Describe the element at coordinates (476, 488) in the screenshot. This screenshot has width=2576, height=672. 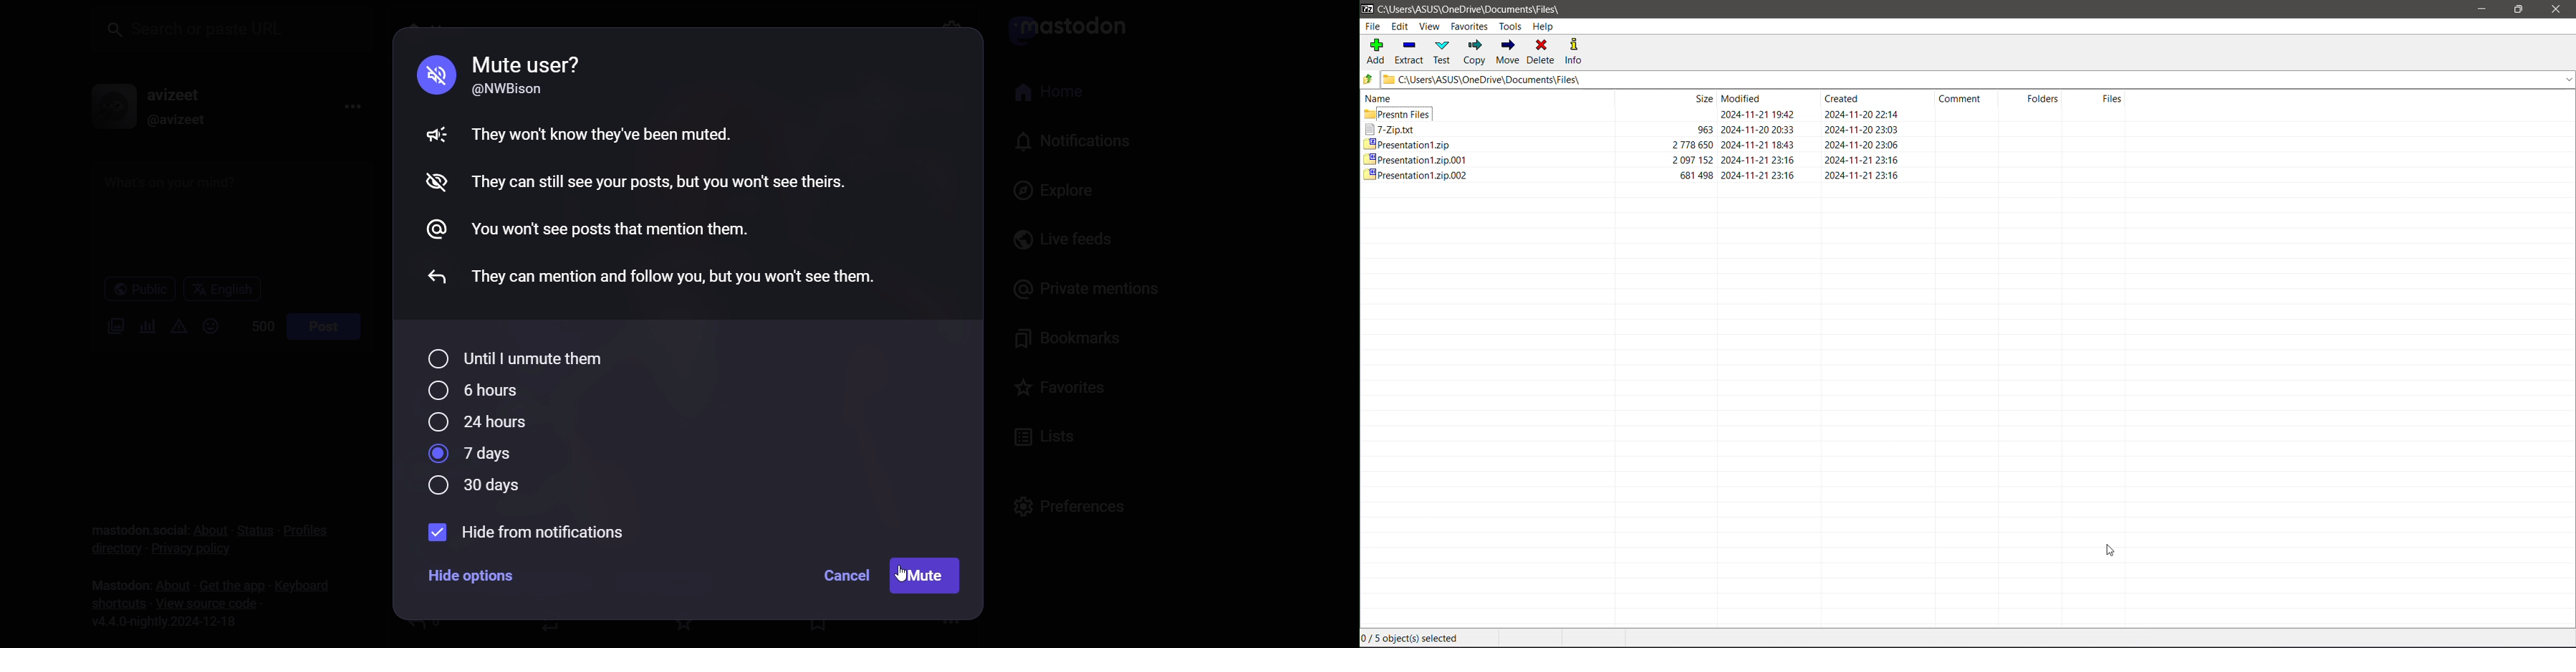
I see `30 days` at that location.